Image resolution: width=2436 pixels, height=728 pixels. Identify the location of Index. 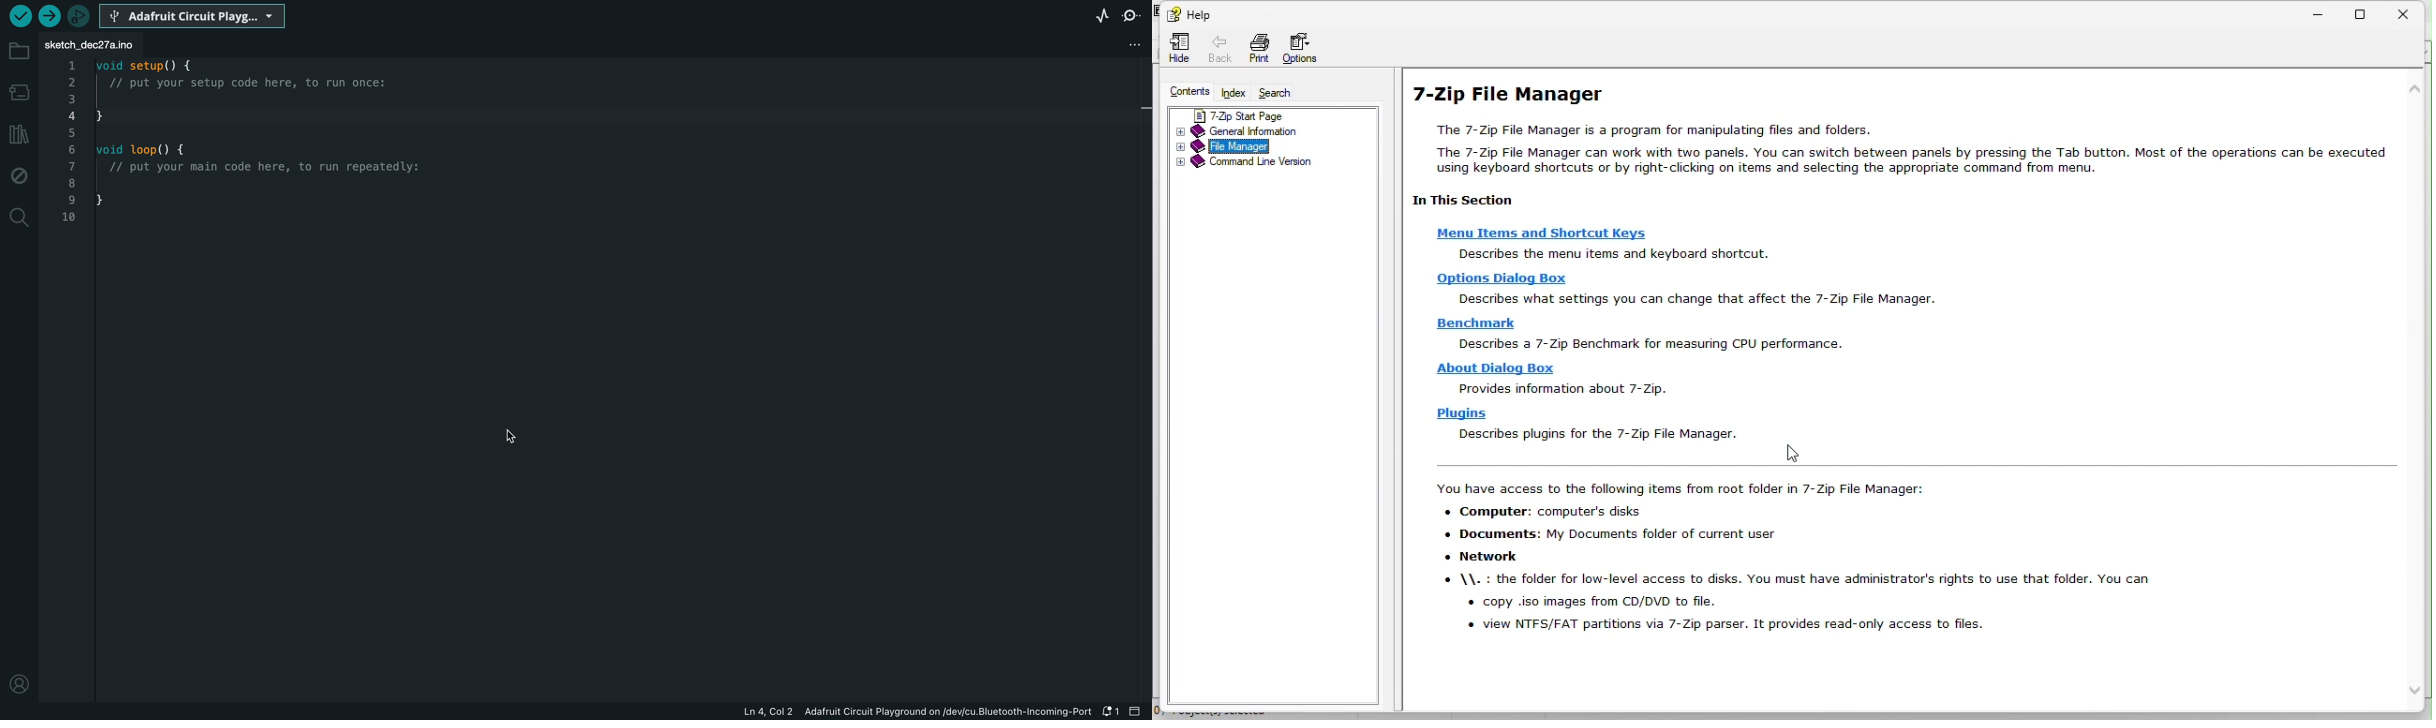
(1231, 95).